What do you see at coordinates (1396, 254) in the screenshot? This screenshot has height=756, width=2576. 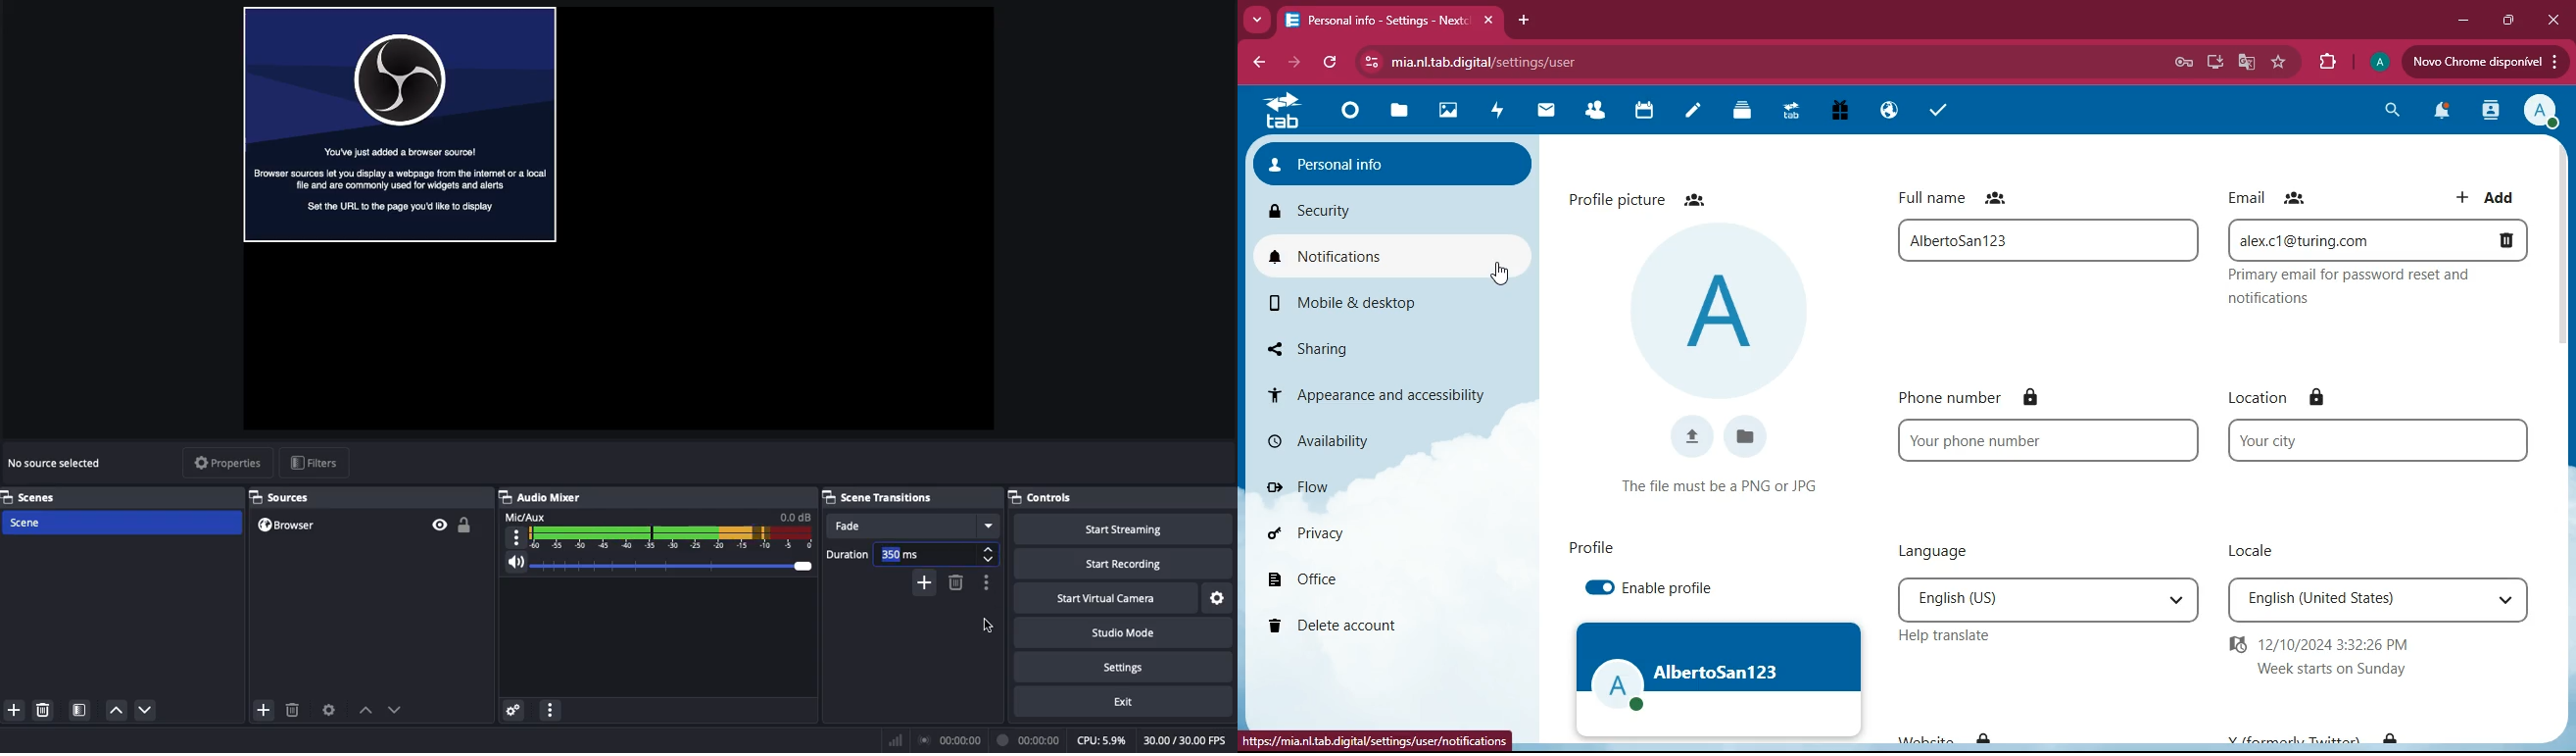 I see `notifications` at bounding box center [1396, 254].